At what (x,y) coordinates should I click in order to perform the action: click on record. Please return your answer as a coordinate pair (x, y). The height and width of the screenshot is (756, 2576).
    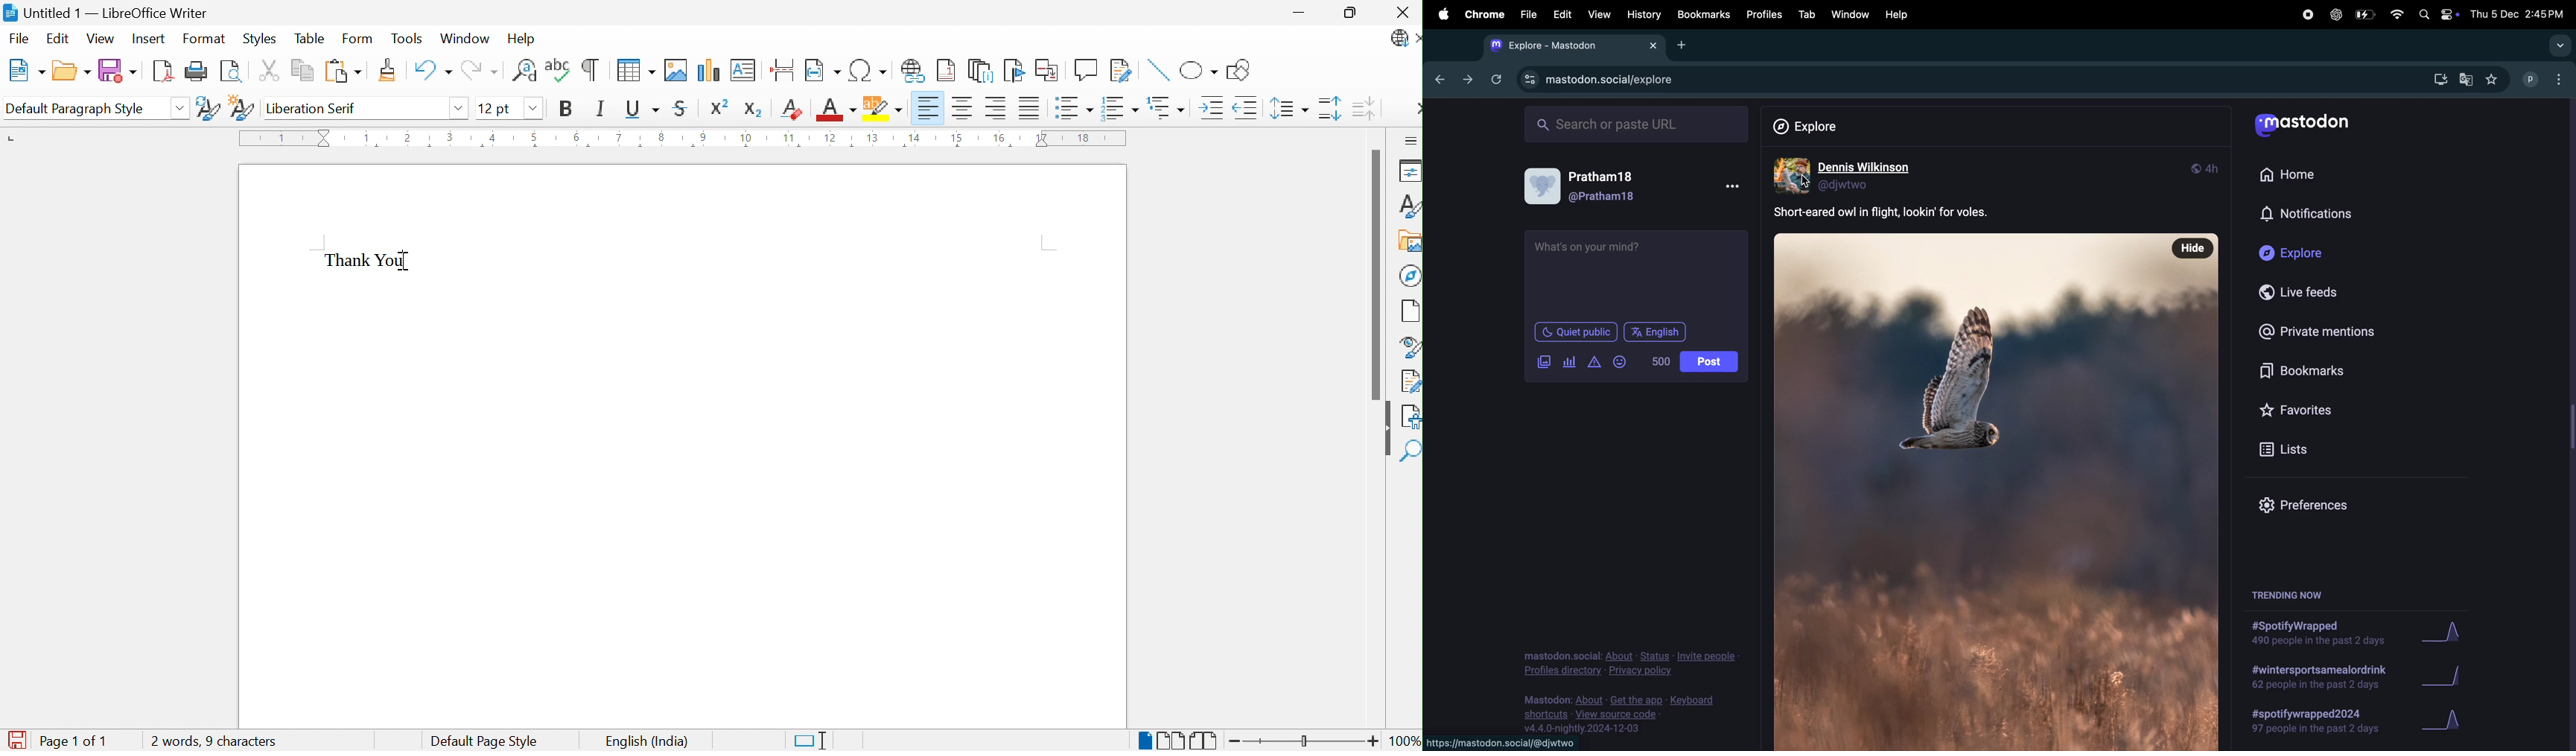
    Looking at the image, I should click on (2304, 15).